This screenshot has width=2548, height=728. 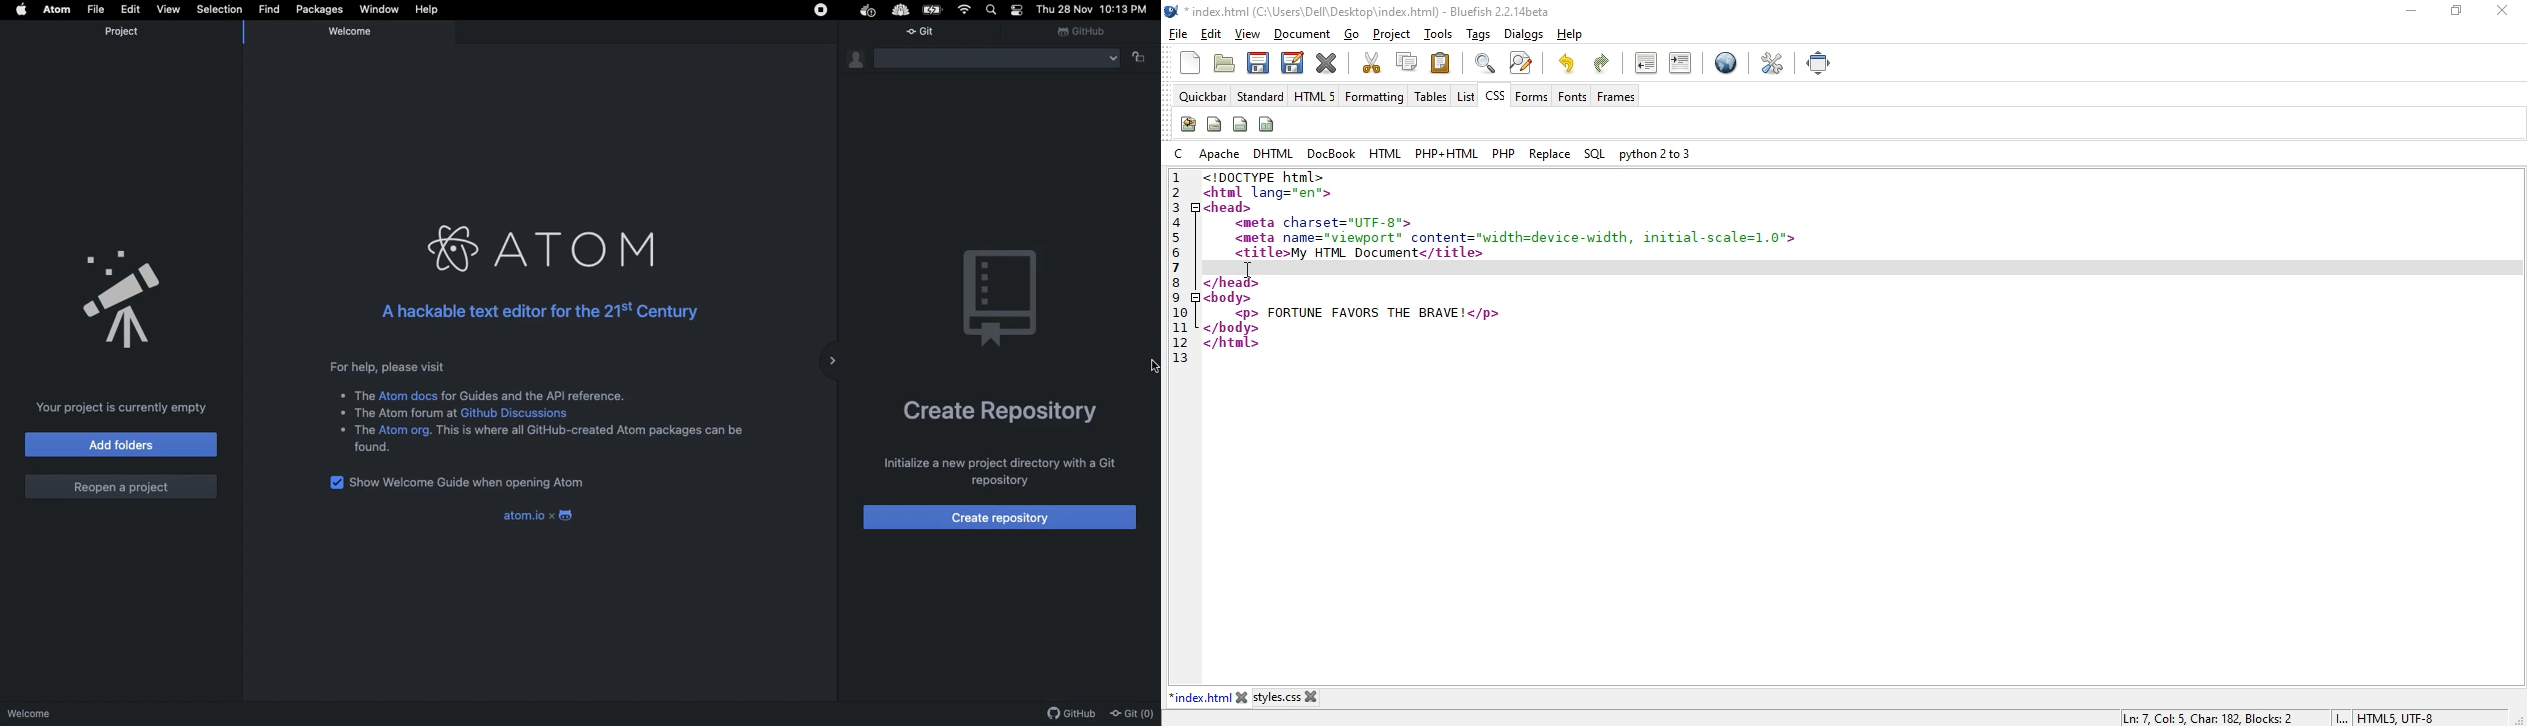 I want to click on edit, so click(x=1211, y=35).